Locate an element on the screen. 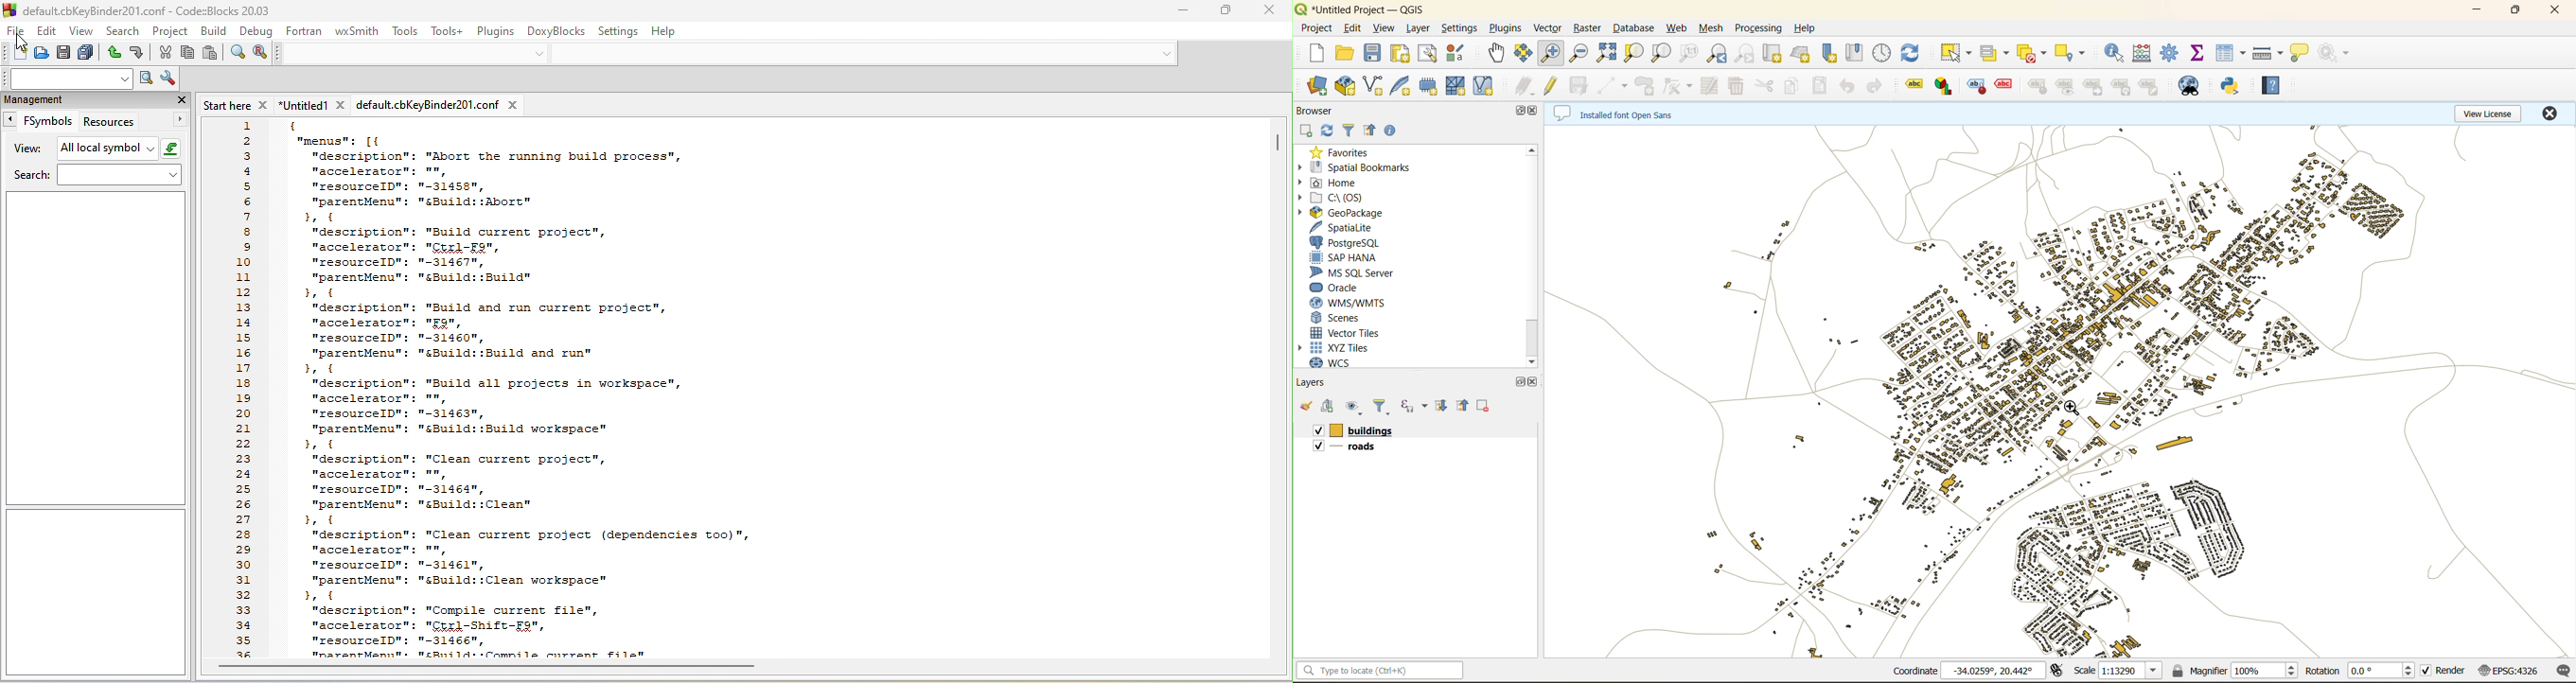  debug is located at coordinates (257, 30).